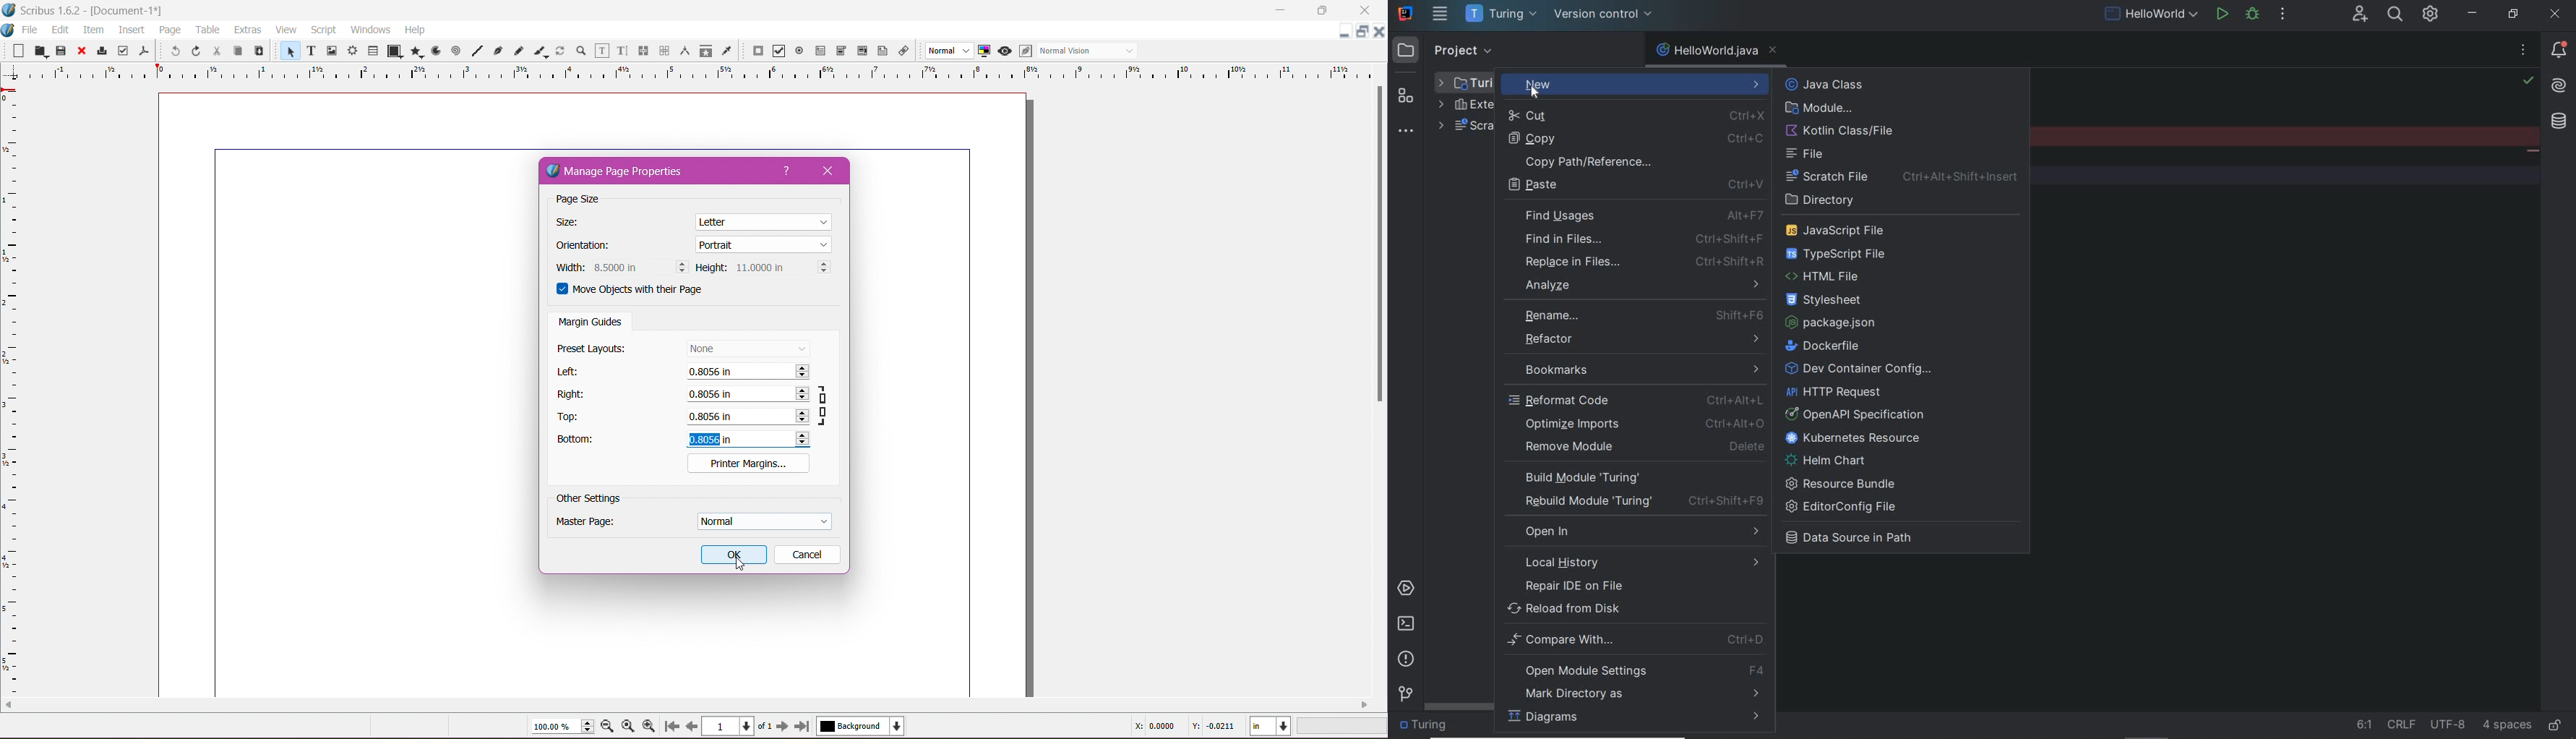 Image resolution: width=2576 pixels, height=756 pixels. What do you see at coordinates (236, 50) in the screenshot?
I see `Copy` at bounding box center [236, 50].